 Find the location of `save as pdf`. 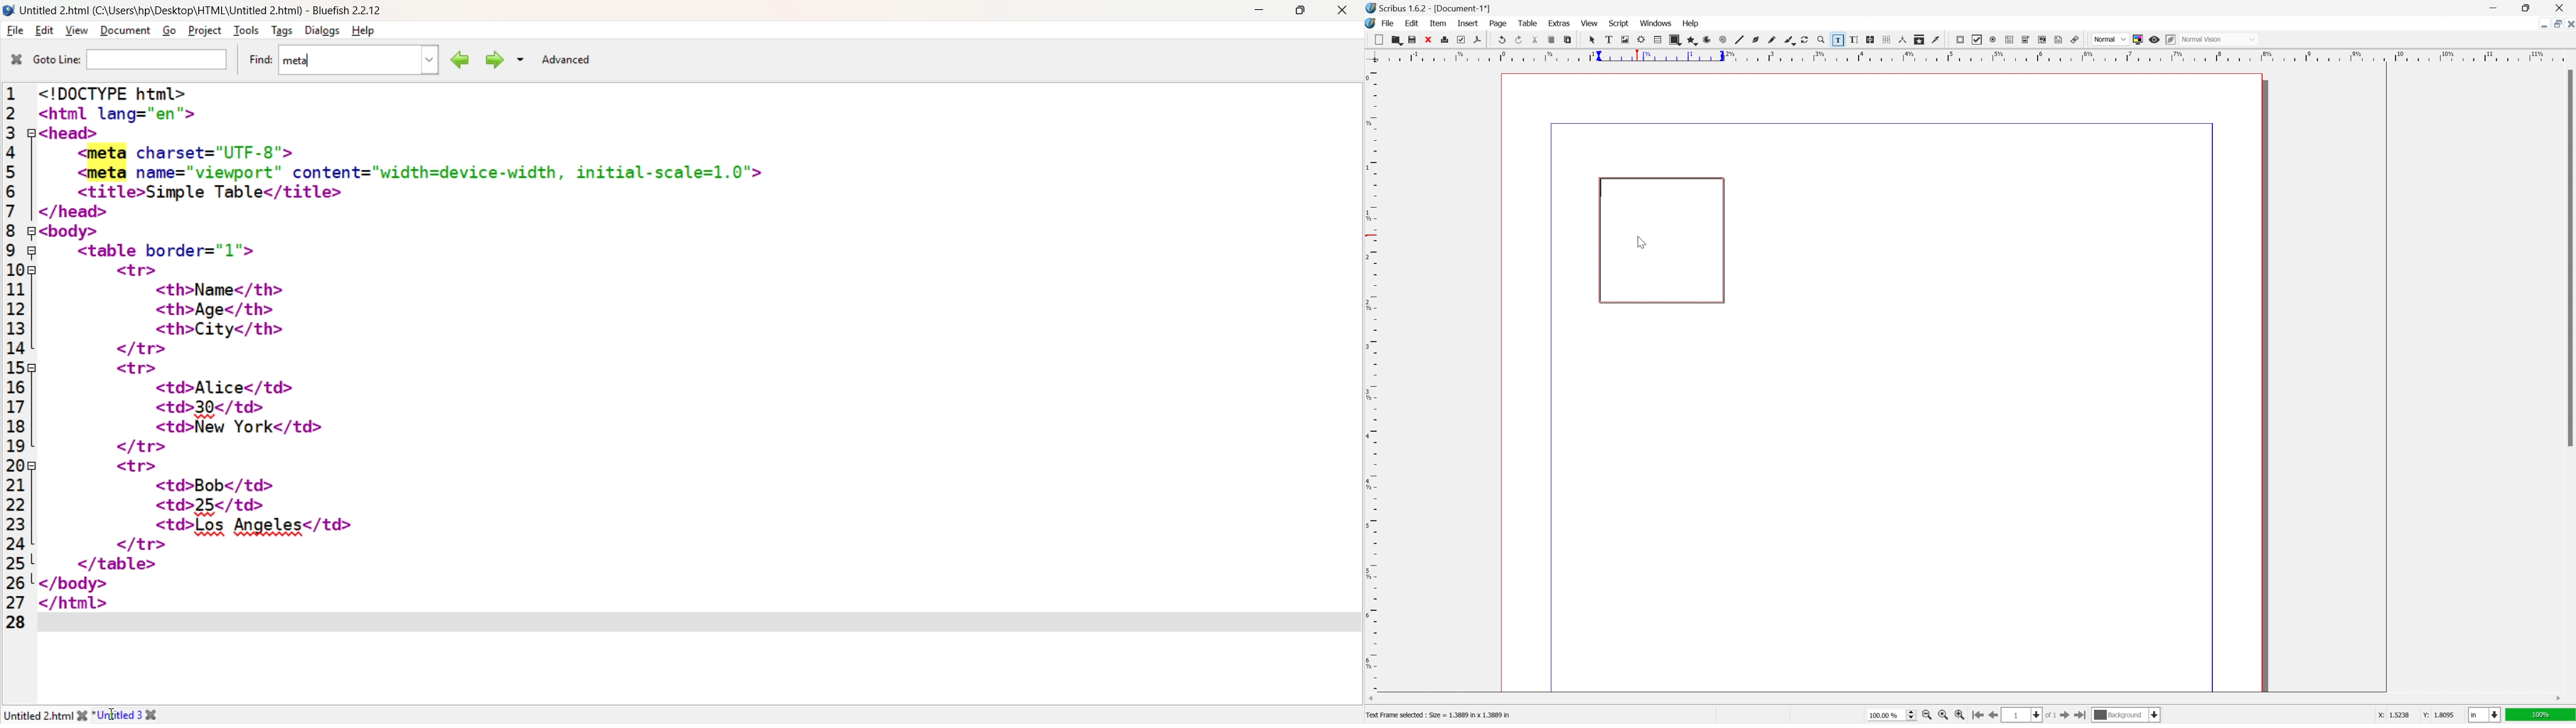

save as pdf is located at coordinates (1477, 39).